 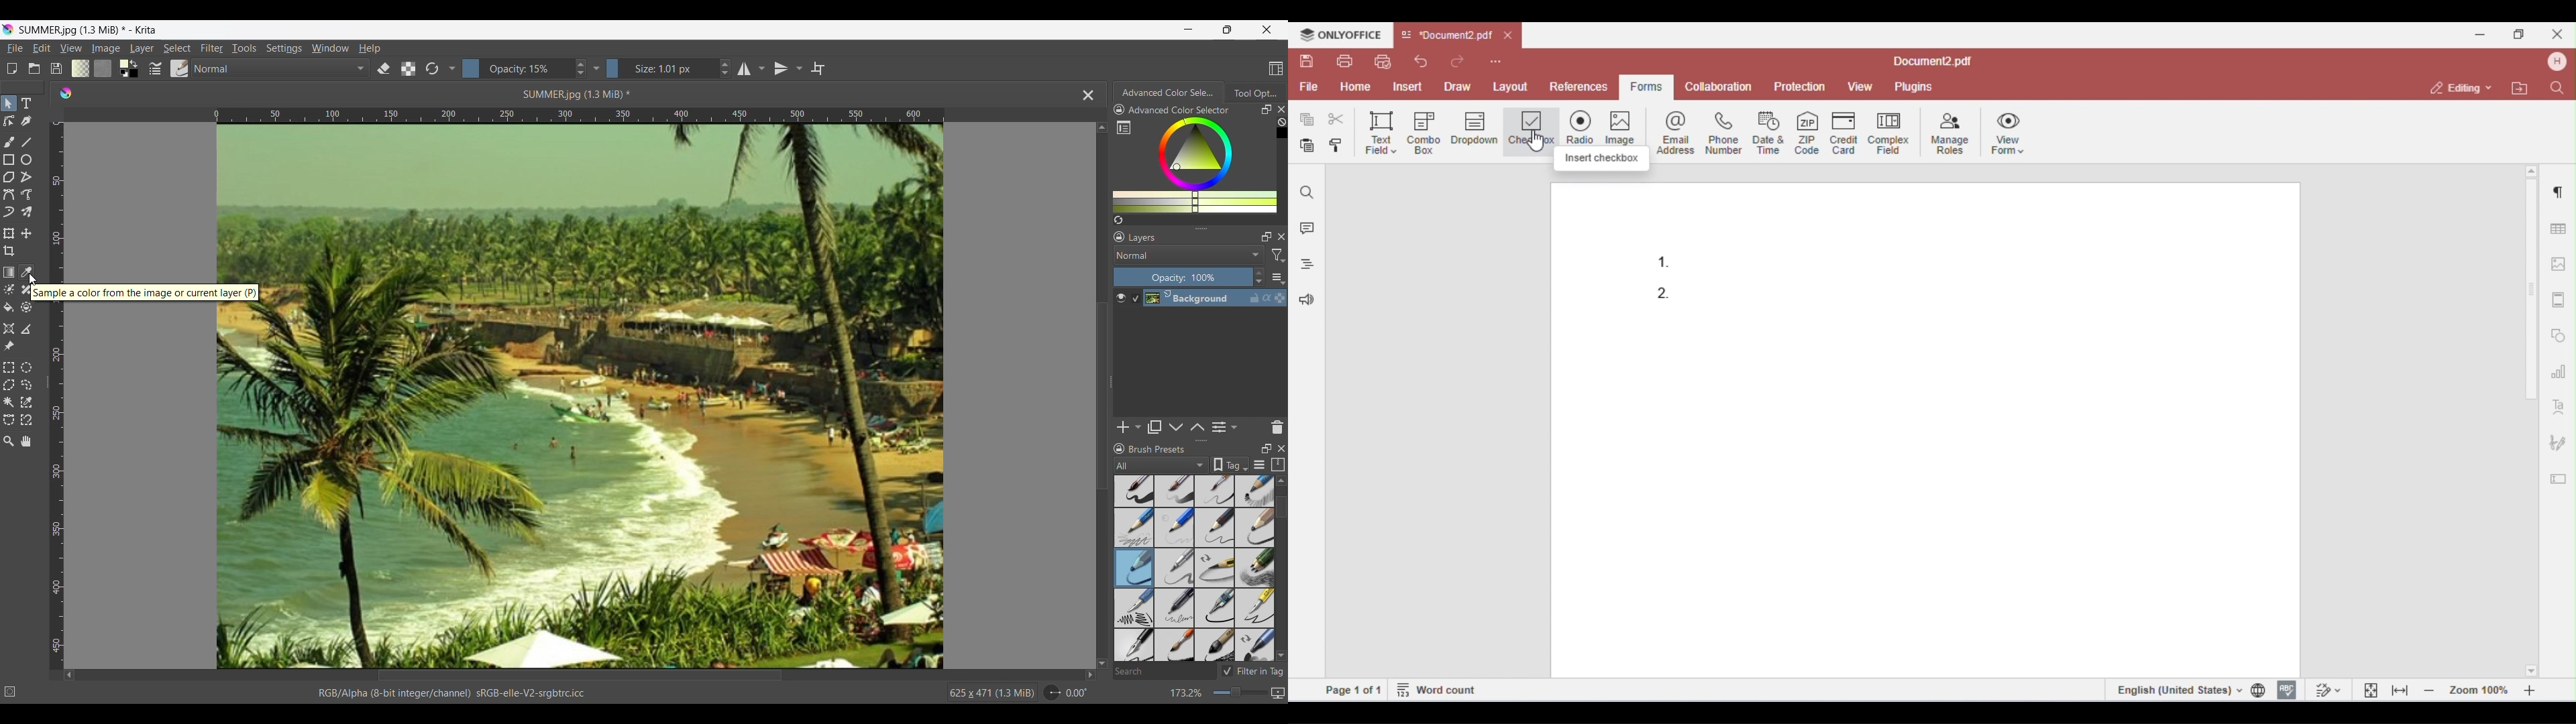 What do you see at coordinates (70, 48) in the screenshot?
I see `View menu` at bounding box center [70, 48].